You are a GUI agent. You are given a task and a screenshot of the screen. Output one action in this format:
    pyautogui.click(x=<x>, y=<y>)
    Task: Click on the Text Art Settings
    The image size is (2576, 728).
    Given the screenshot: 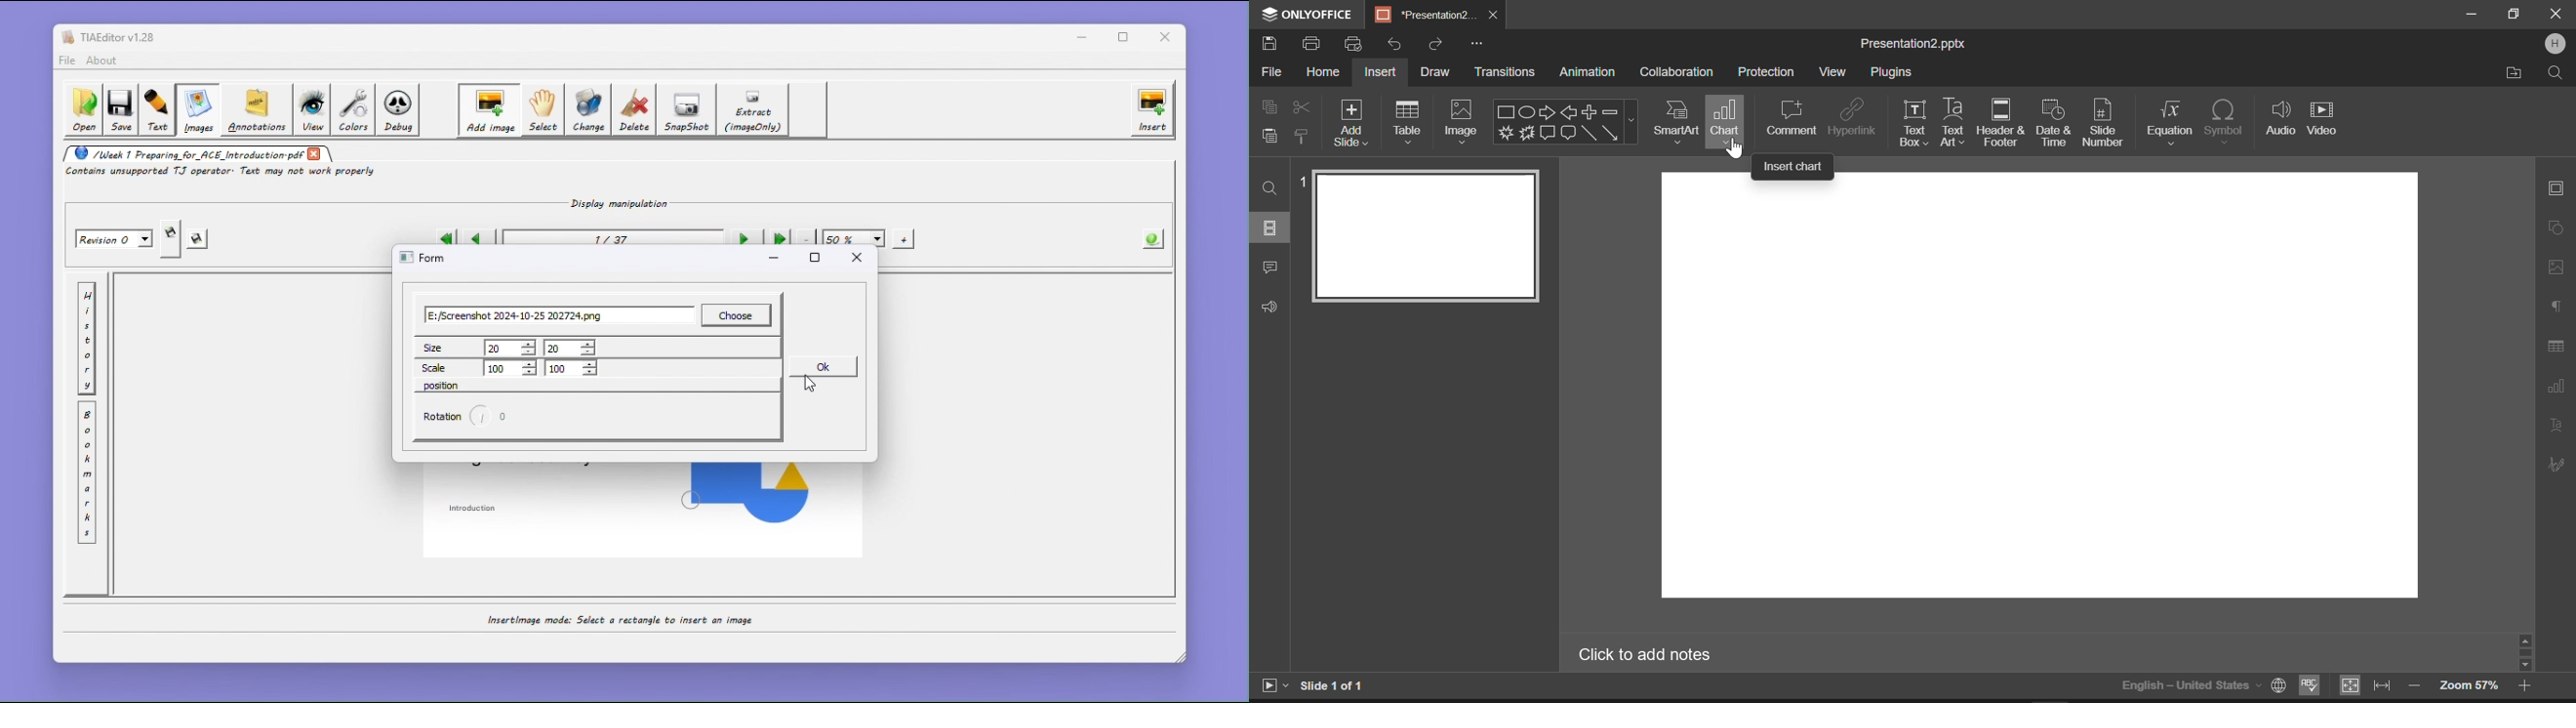 What is the action you would take?
    pyautogui.click(x=2556, y=427)
    